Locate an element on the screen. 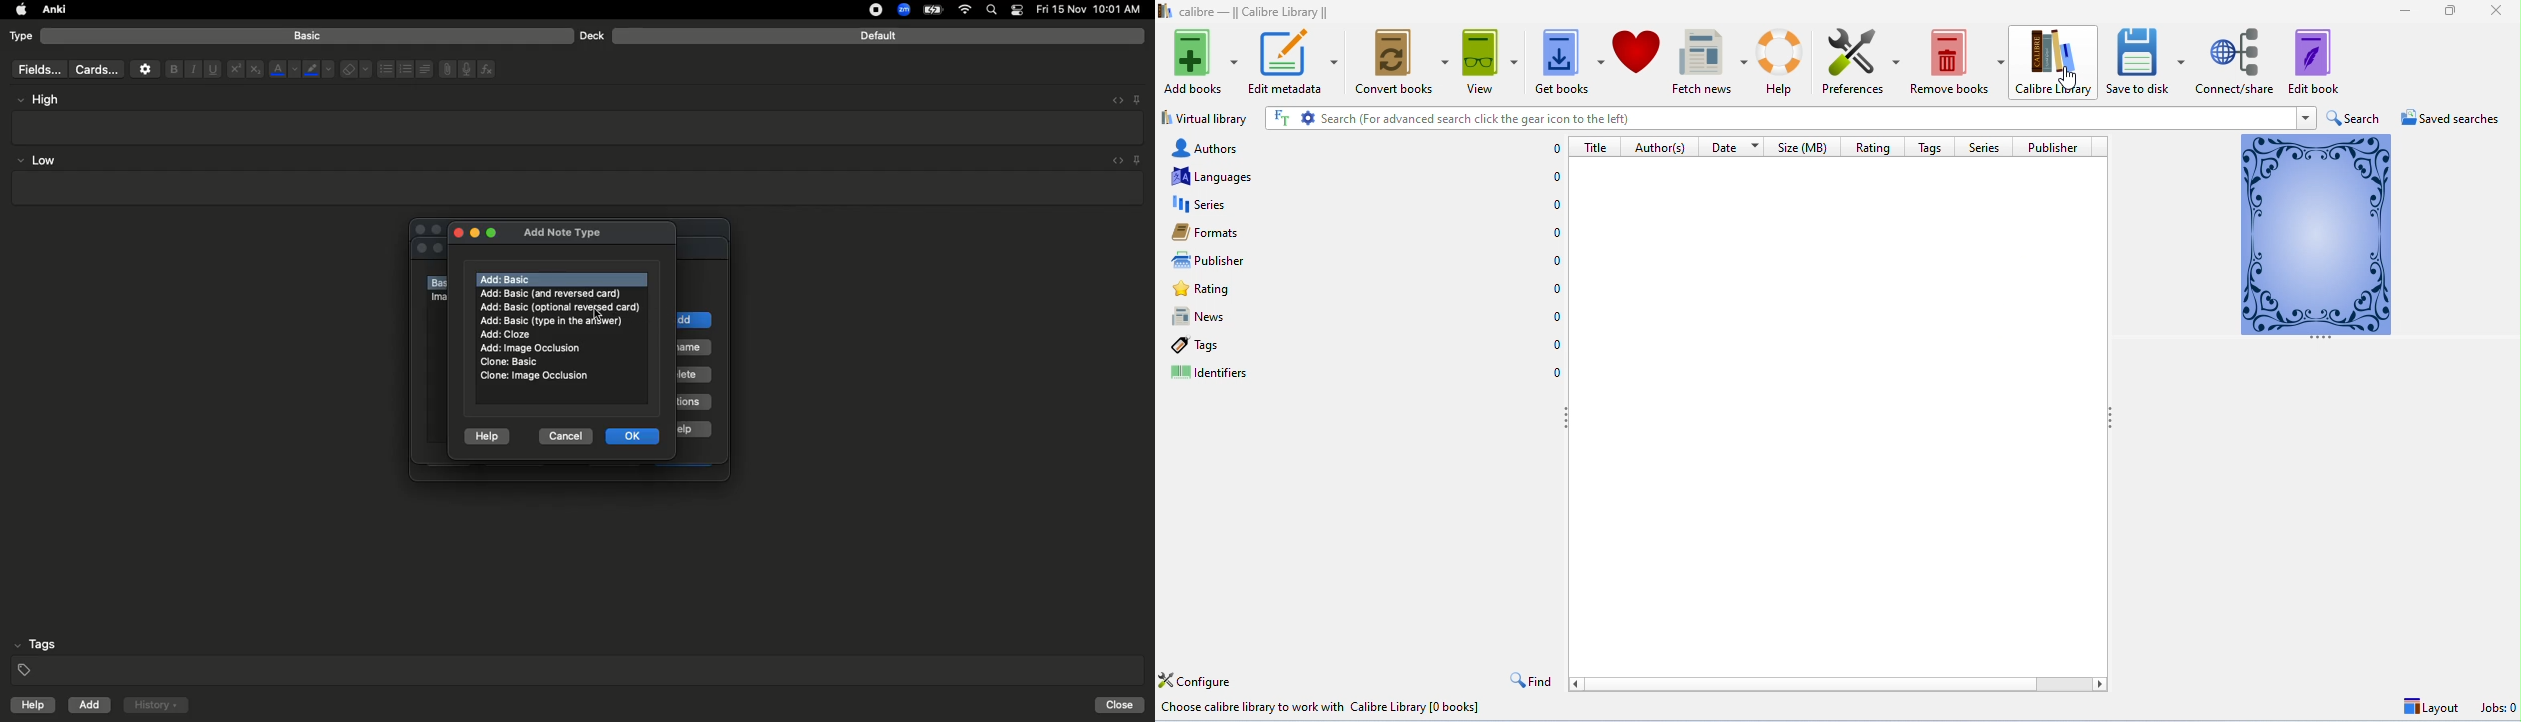 This screenshot has width=2548, height=728. languages is located at coordinates (1367, 176).